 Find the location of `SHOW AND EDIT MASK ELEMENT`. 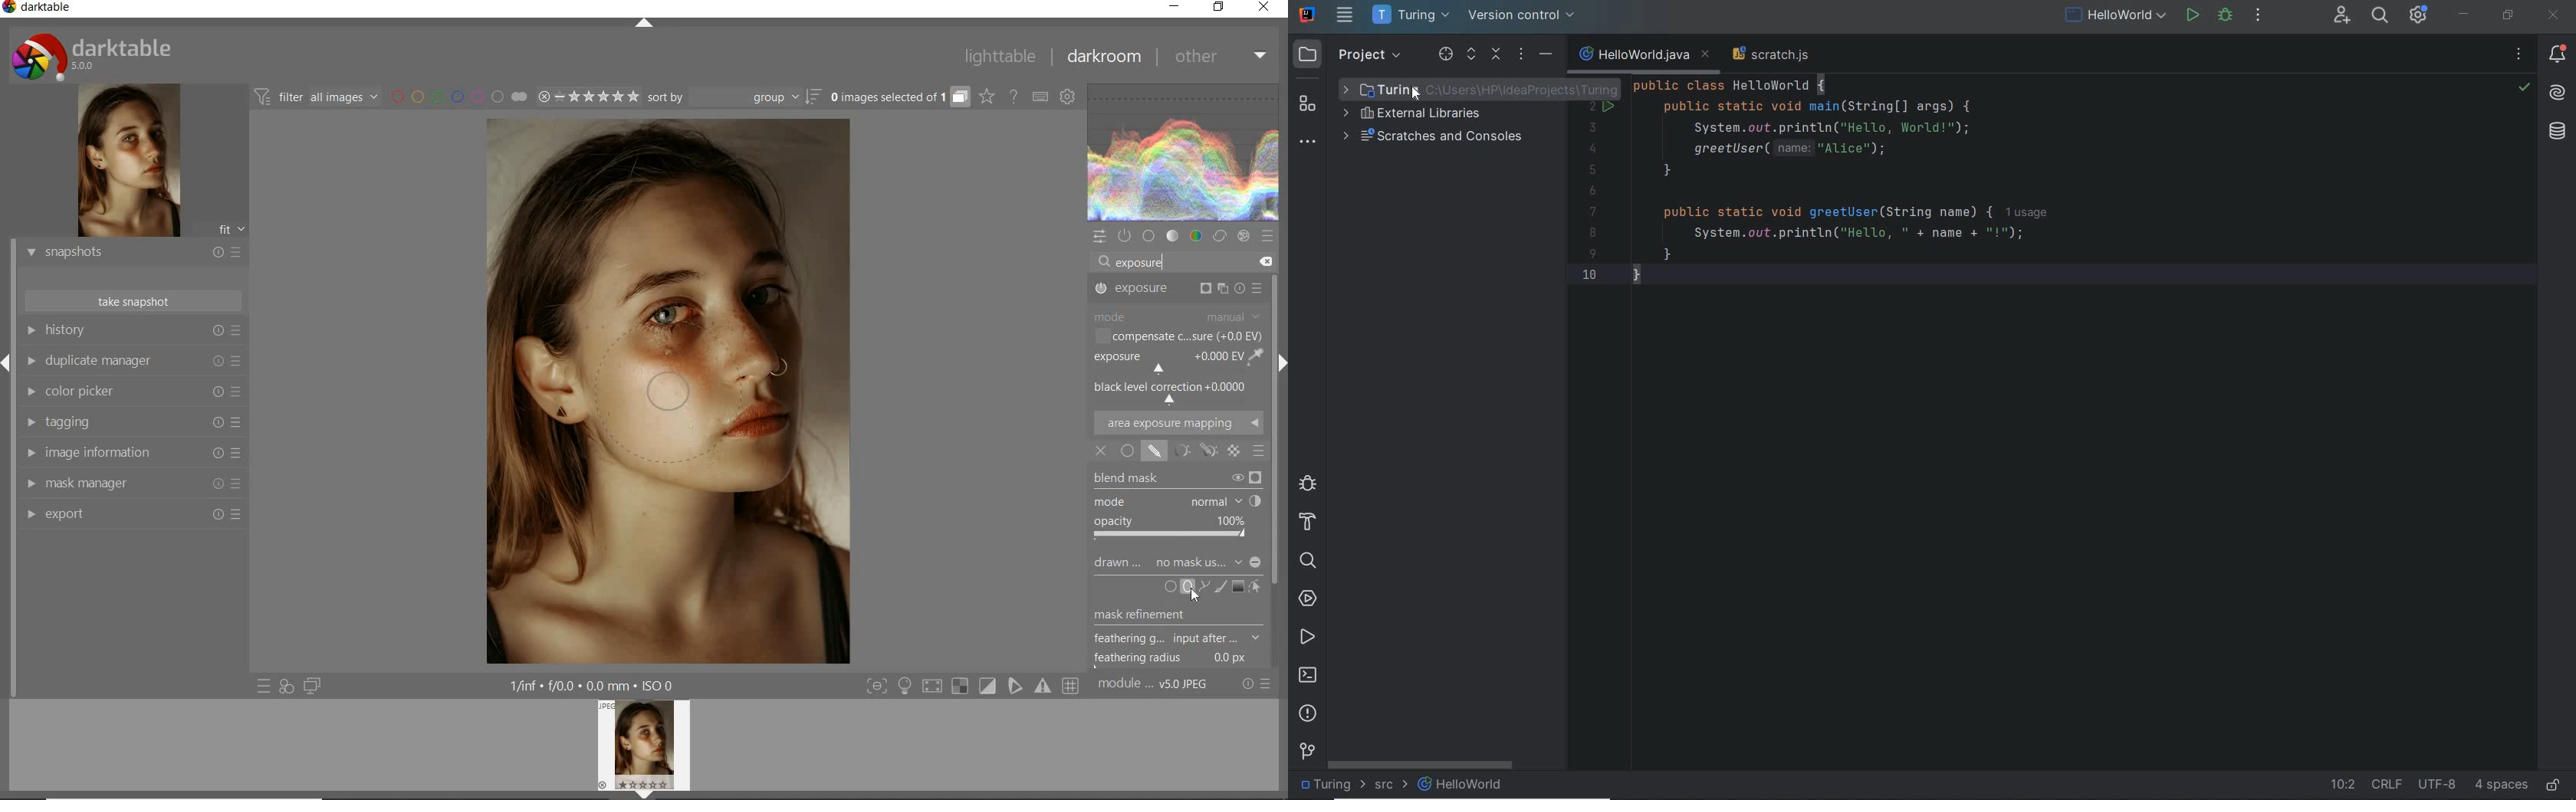

SHOW AND EDIT MASK ELEMENT is located at coordinates (1257, 588).